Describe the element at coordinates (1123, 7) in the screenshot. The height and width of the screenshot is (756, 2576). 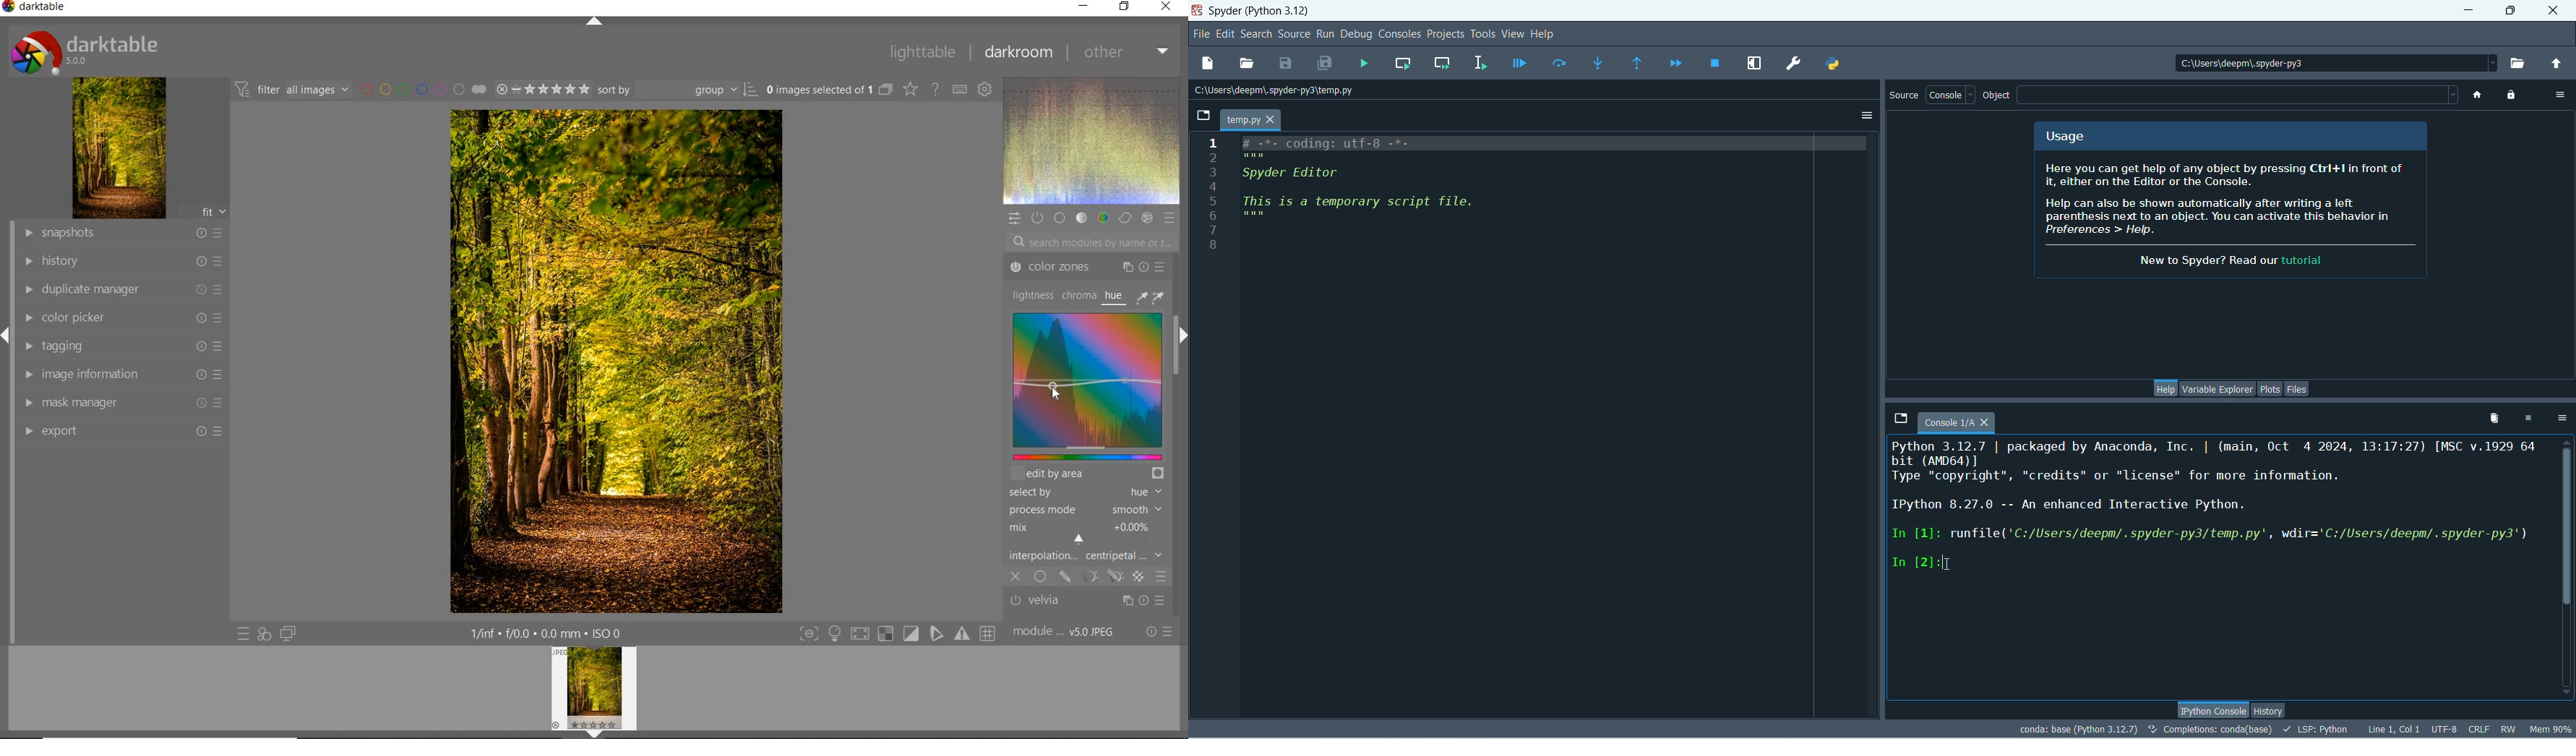
I see `RESTORE` at that location.